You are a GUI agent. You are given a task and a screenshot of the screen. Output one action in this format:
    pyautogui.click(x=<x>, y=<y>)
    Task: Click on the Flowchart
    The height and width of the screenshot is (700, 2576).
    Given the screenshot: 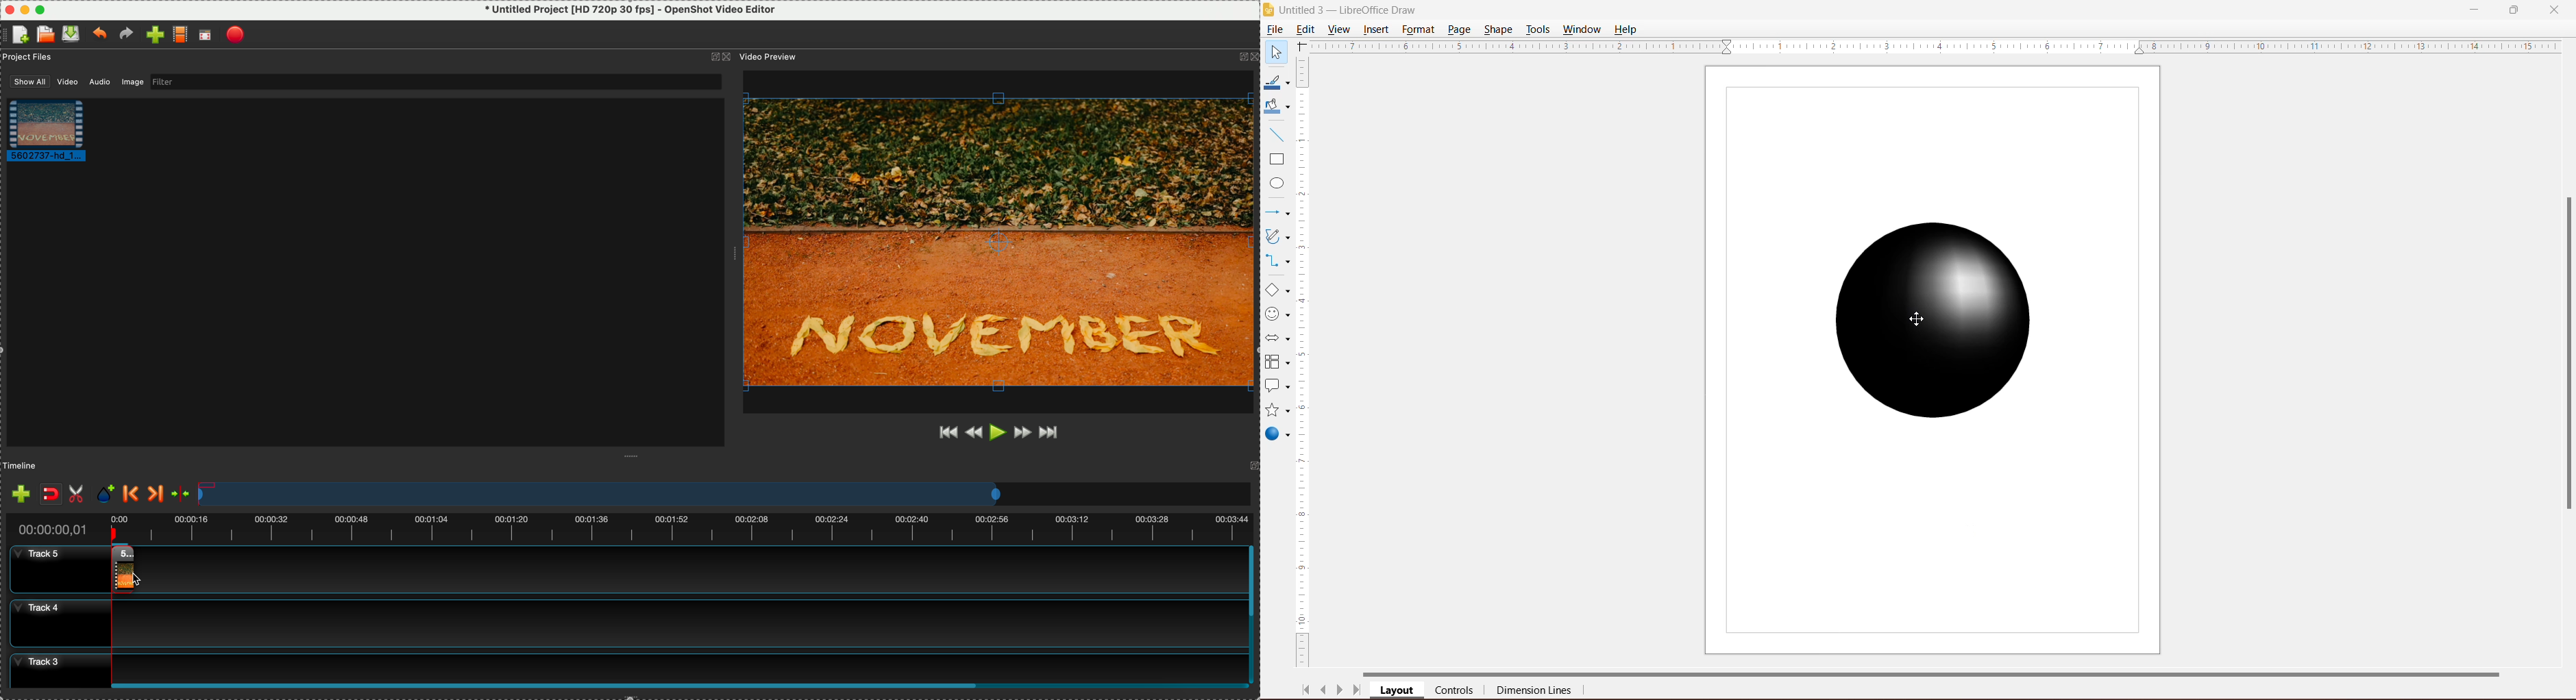 What is the action you would take?
    pyautogui.click(x=1277, y=363)
    